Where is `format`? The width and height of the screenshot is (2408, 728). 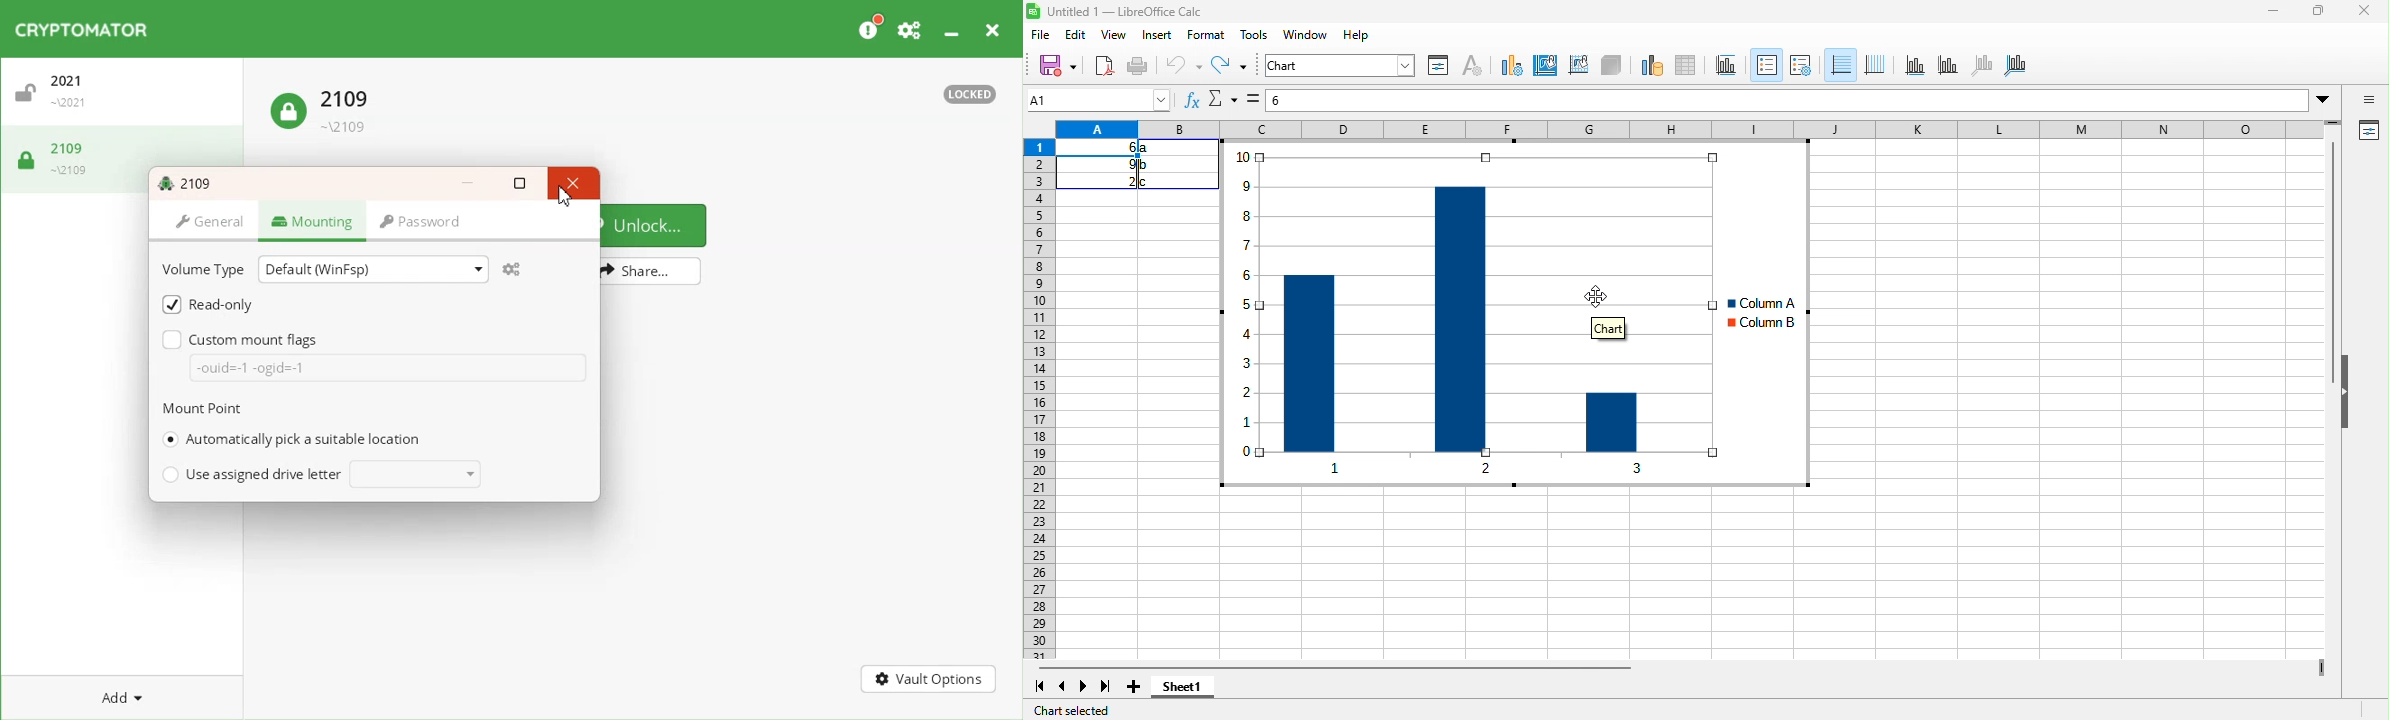 format is located at coordinates (1209, 34).